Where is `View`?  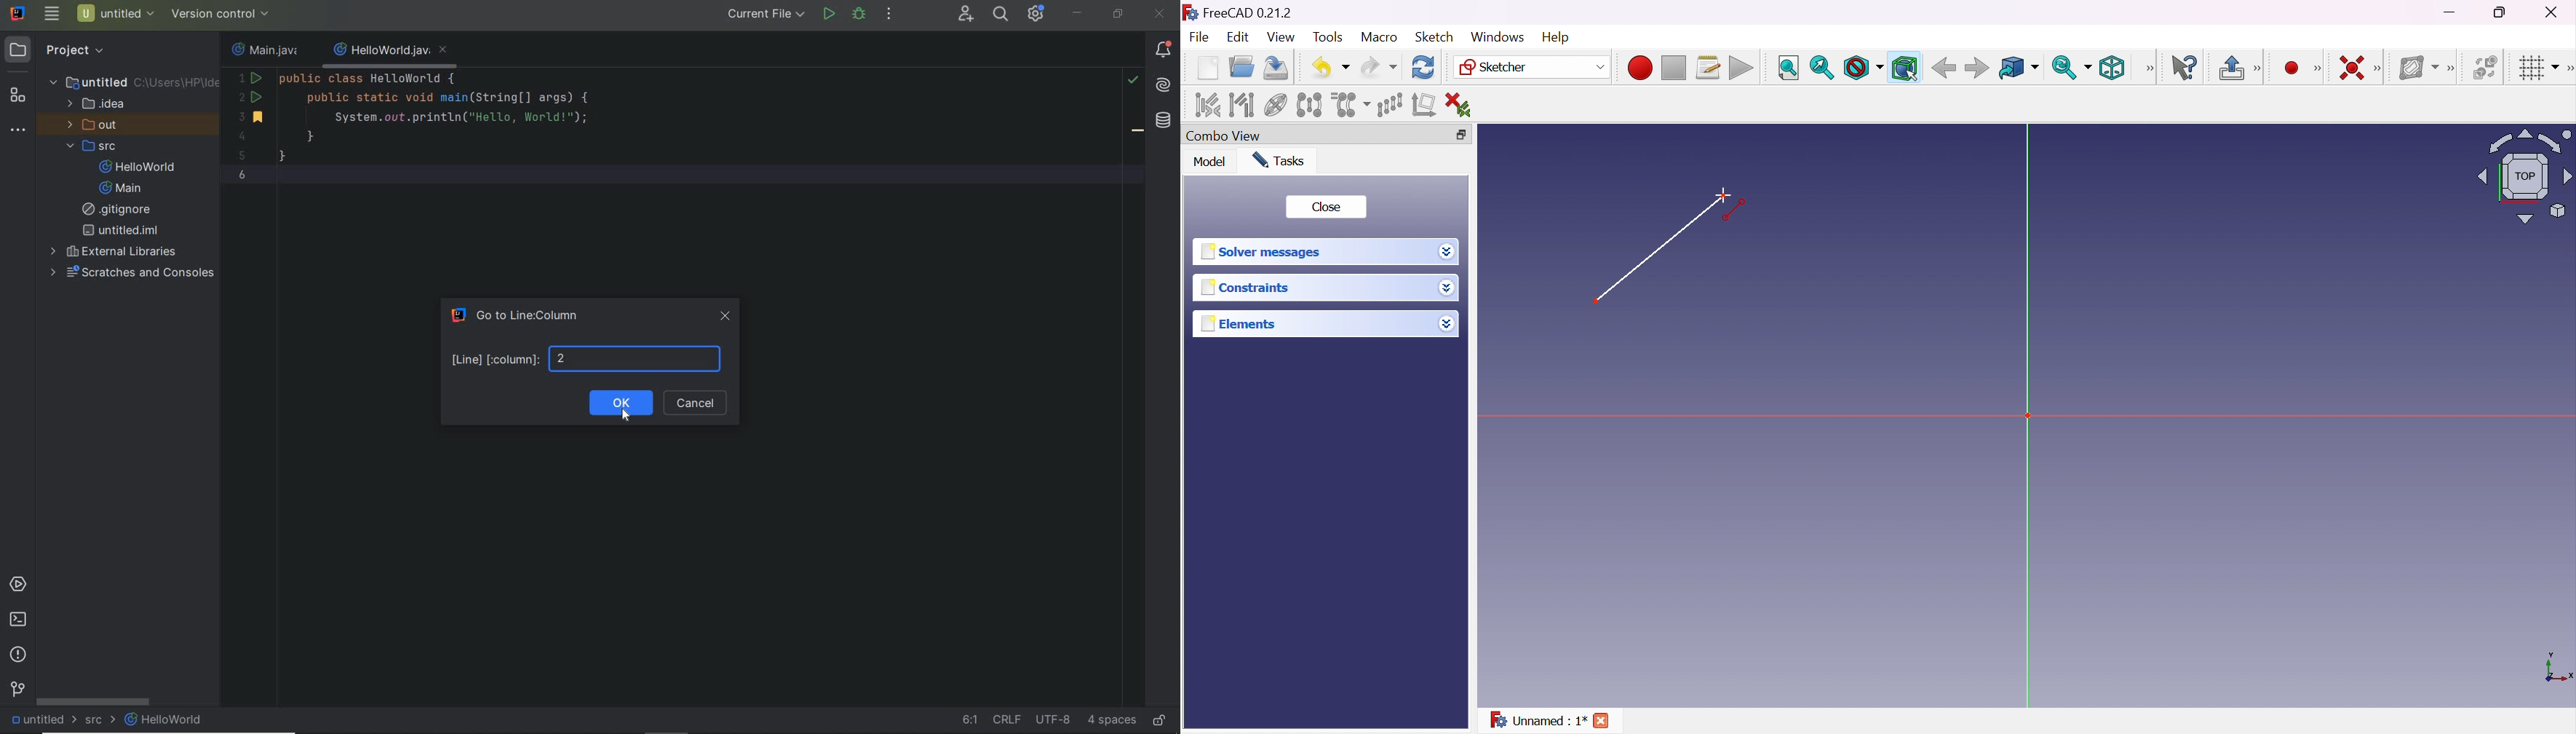 View is located at coordinates (1281, 37).